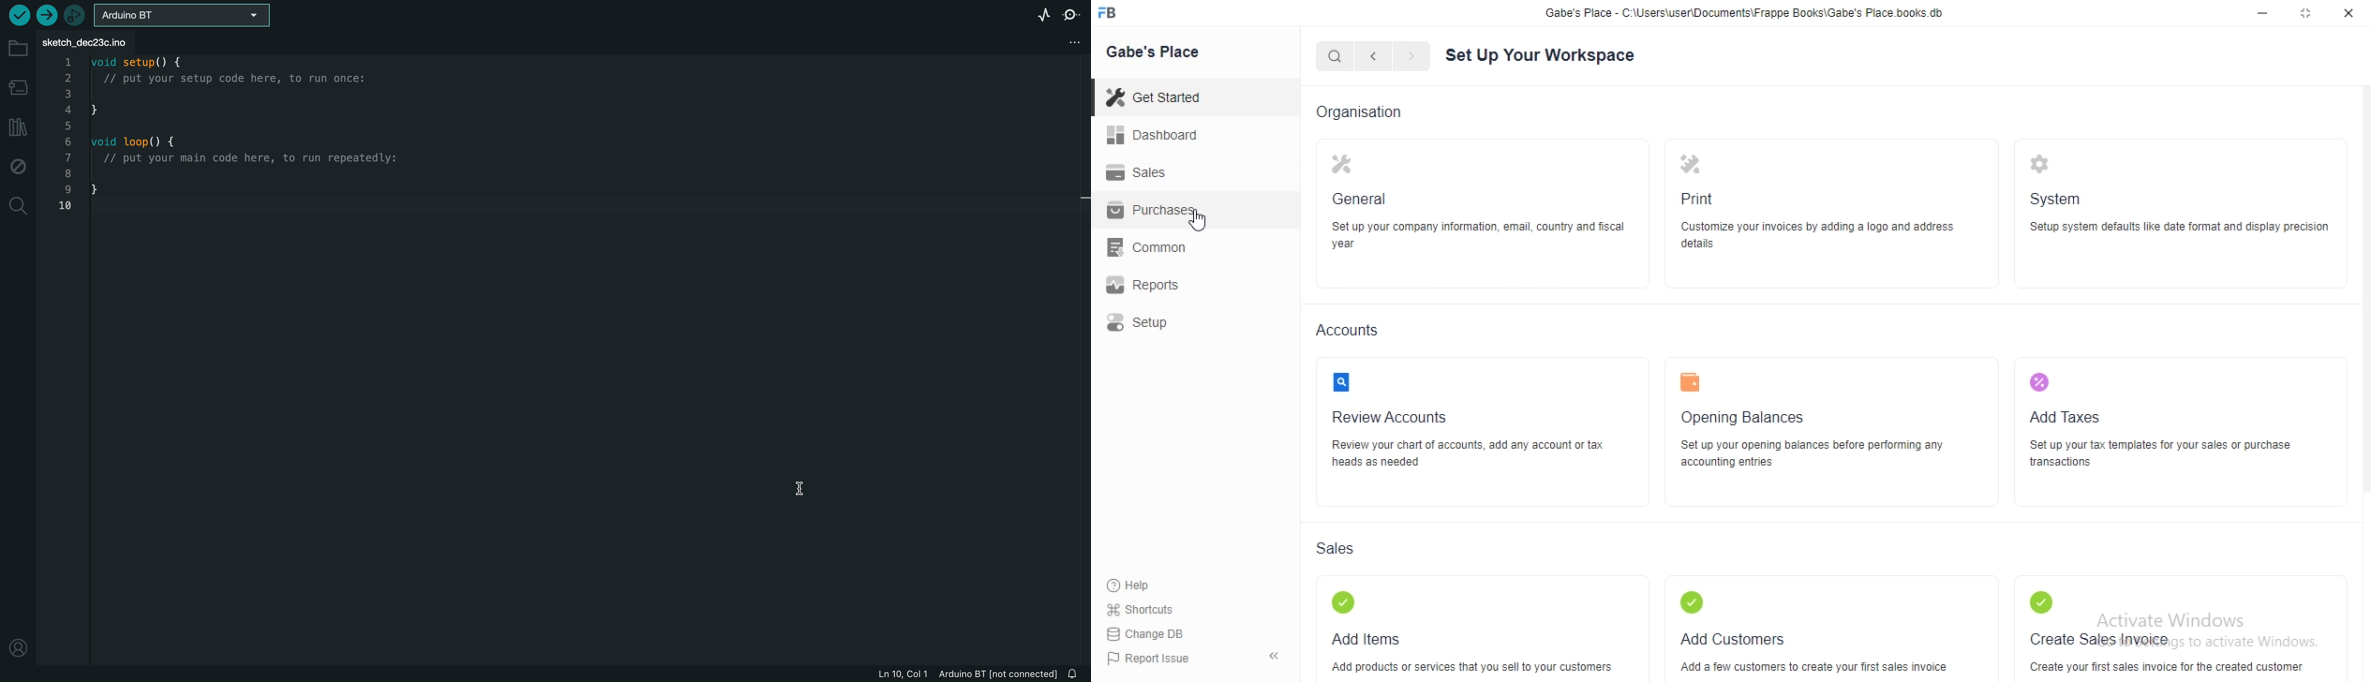 The width and height of the screenshot is (2380, 700). What do you see at coordinates (1691, 602) in the screenshot?
I see `Add Customers icon` at bounding box center [1691, 602].